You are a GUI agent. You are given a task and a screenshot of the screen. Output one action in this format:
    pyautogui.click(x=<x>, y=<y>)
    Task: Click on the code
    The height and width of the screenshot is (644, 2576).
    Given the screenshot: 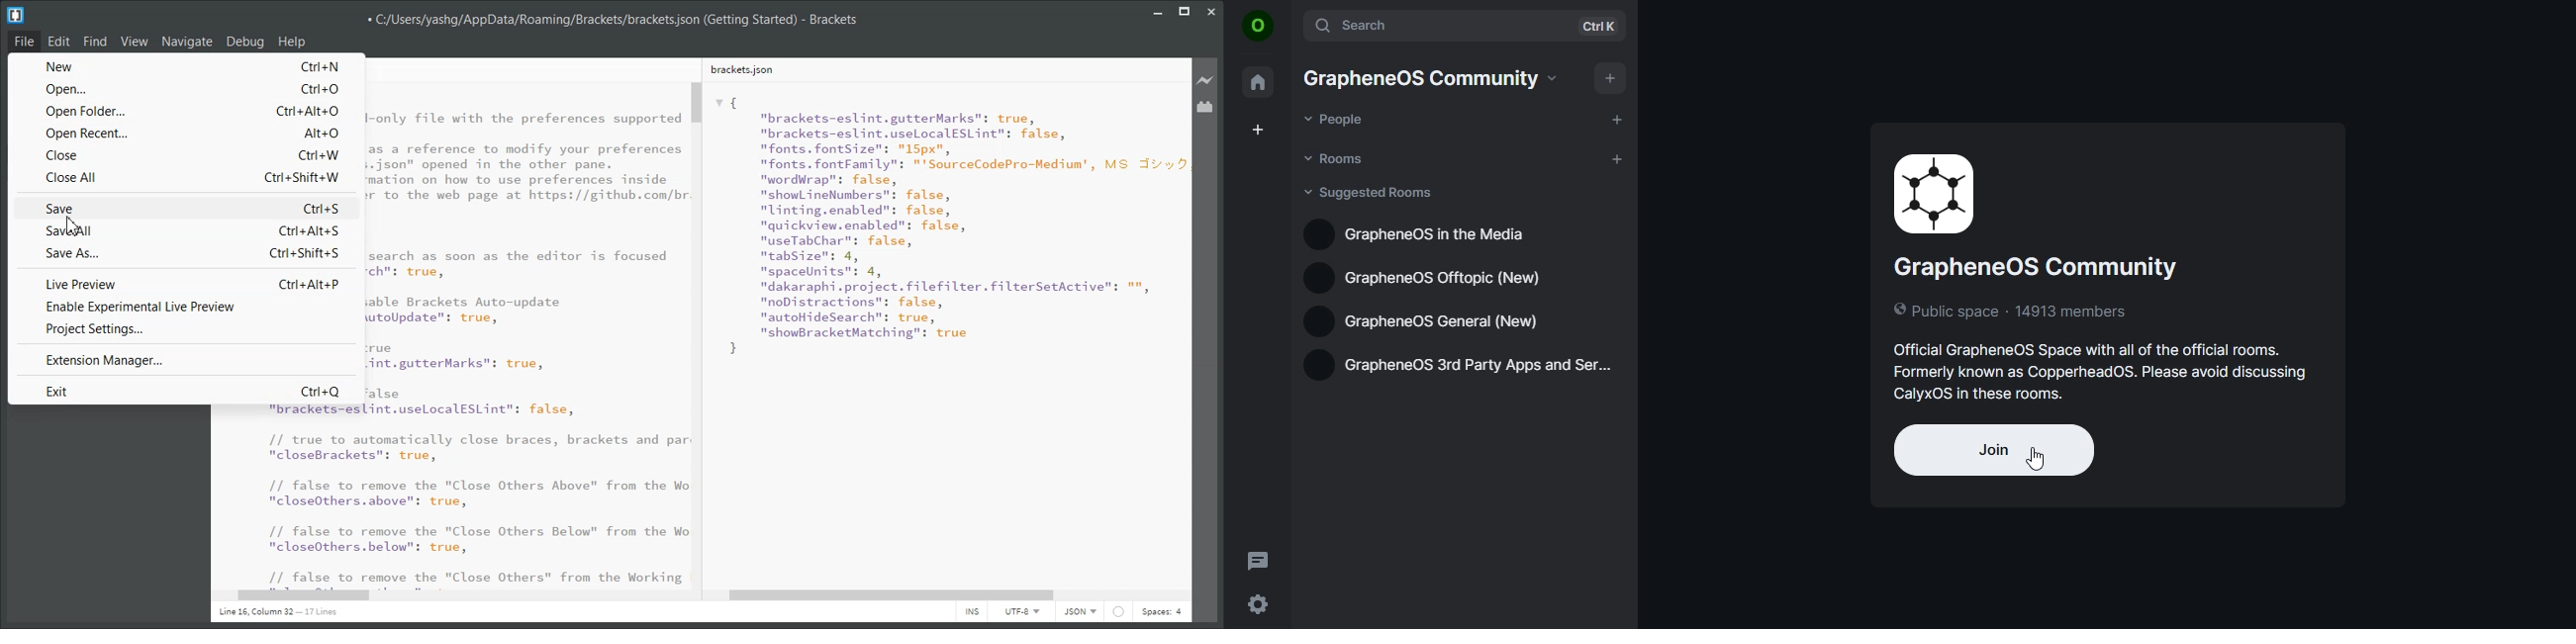 What is the action you would take?
    pyautogui.click(x=527, y=254)
    